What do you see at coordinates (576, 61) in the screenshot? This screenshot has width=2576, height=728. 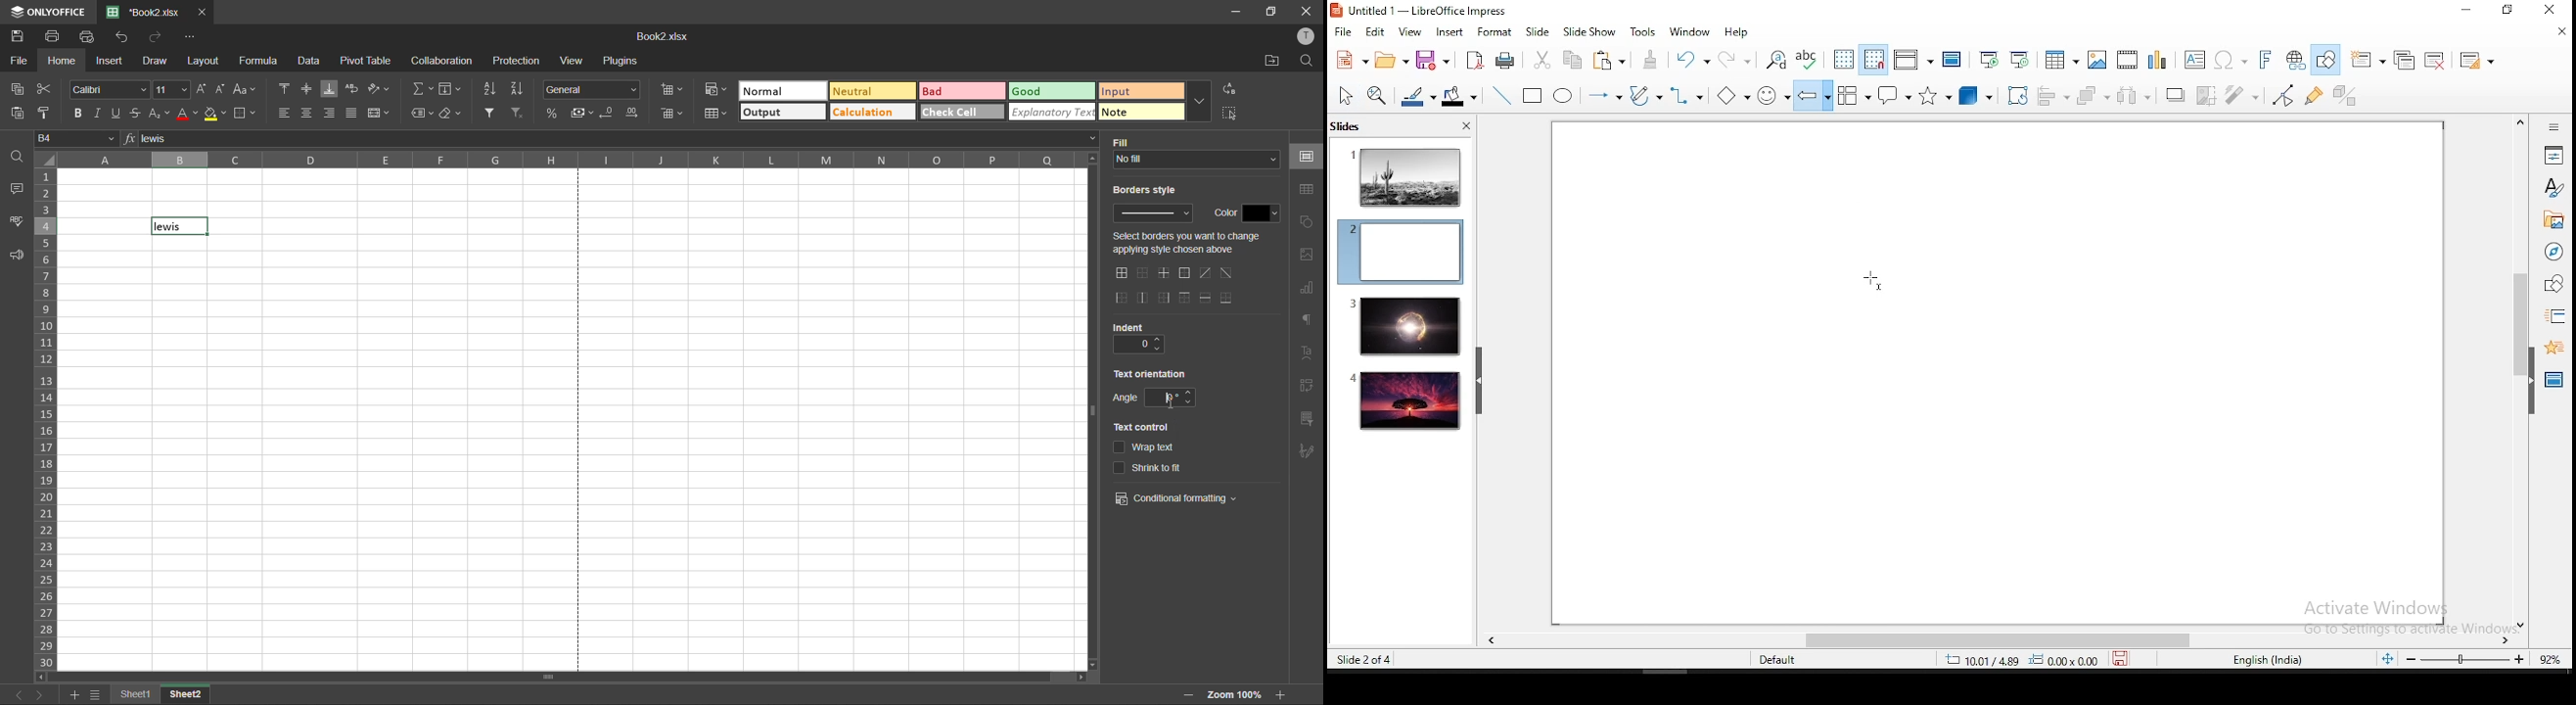 I see `view` at bounding box center [576, 61].